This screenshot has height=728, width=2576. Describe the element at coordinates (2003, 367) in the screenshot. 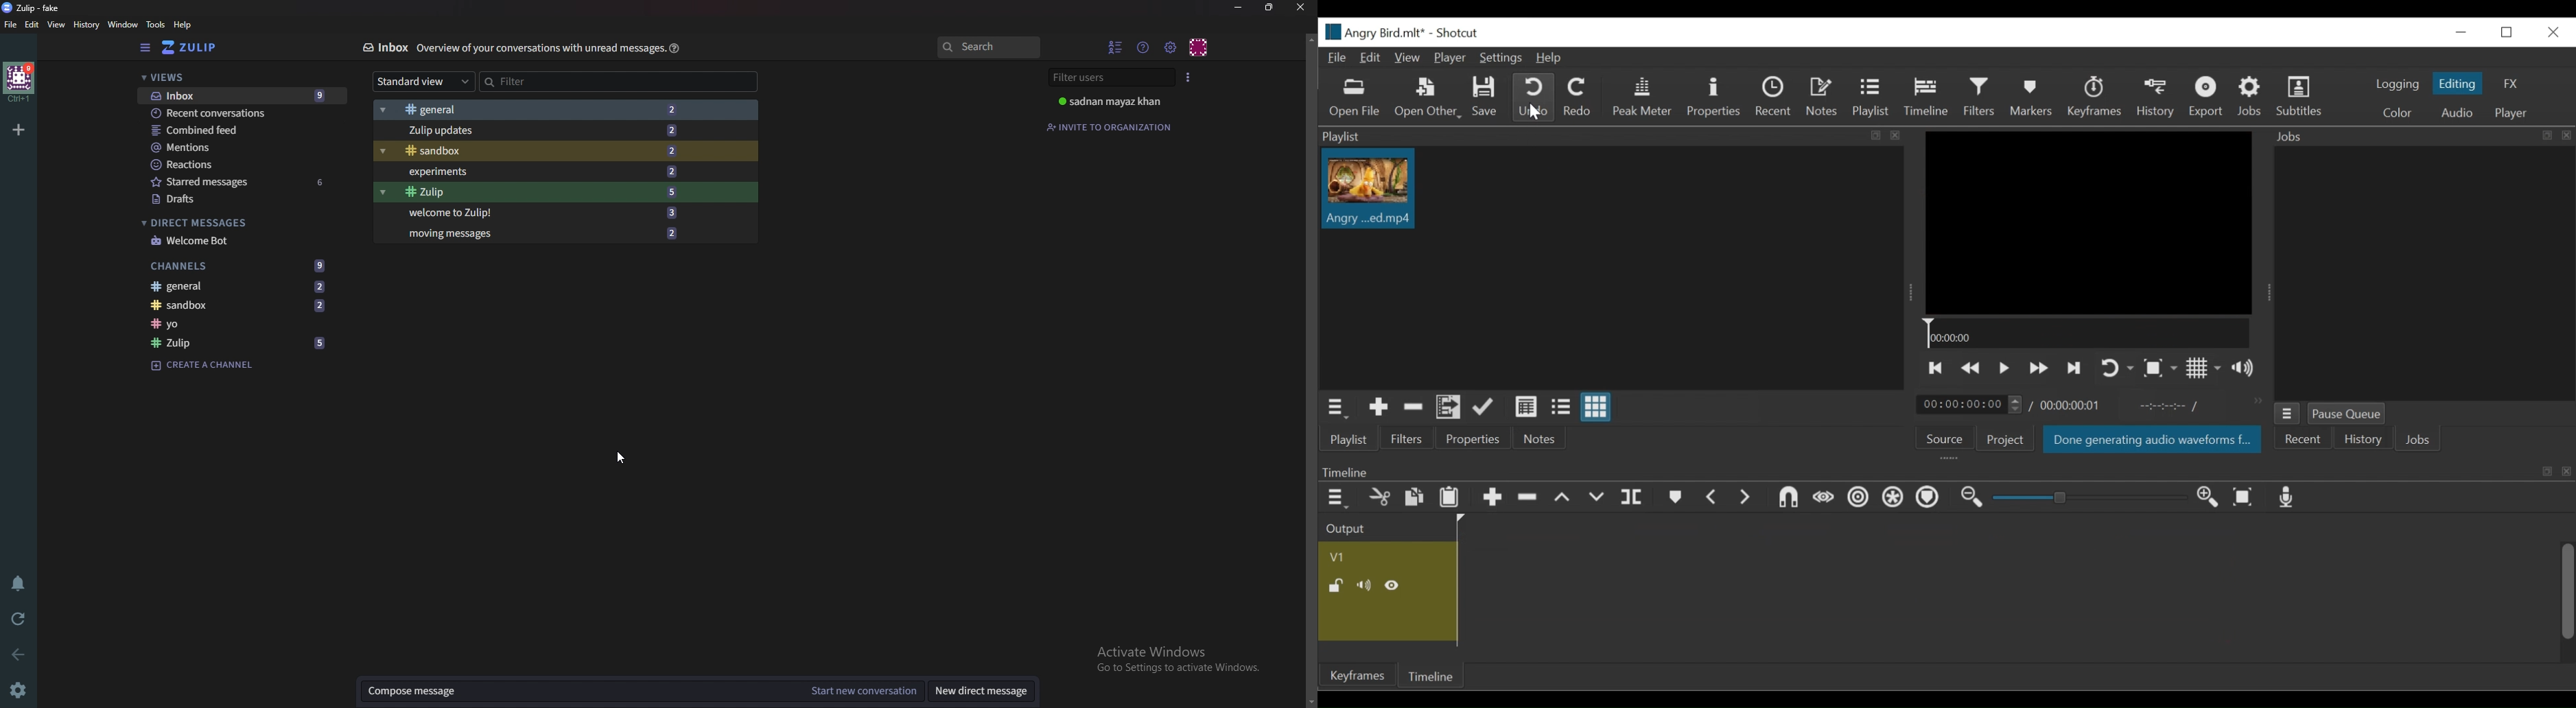

I see `Toggle play or pause (space)` at that location.